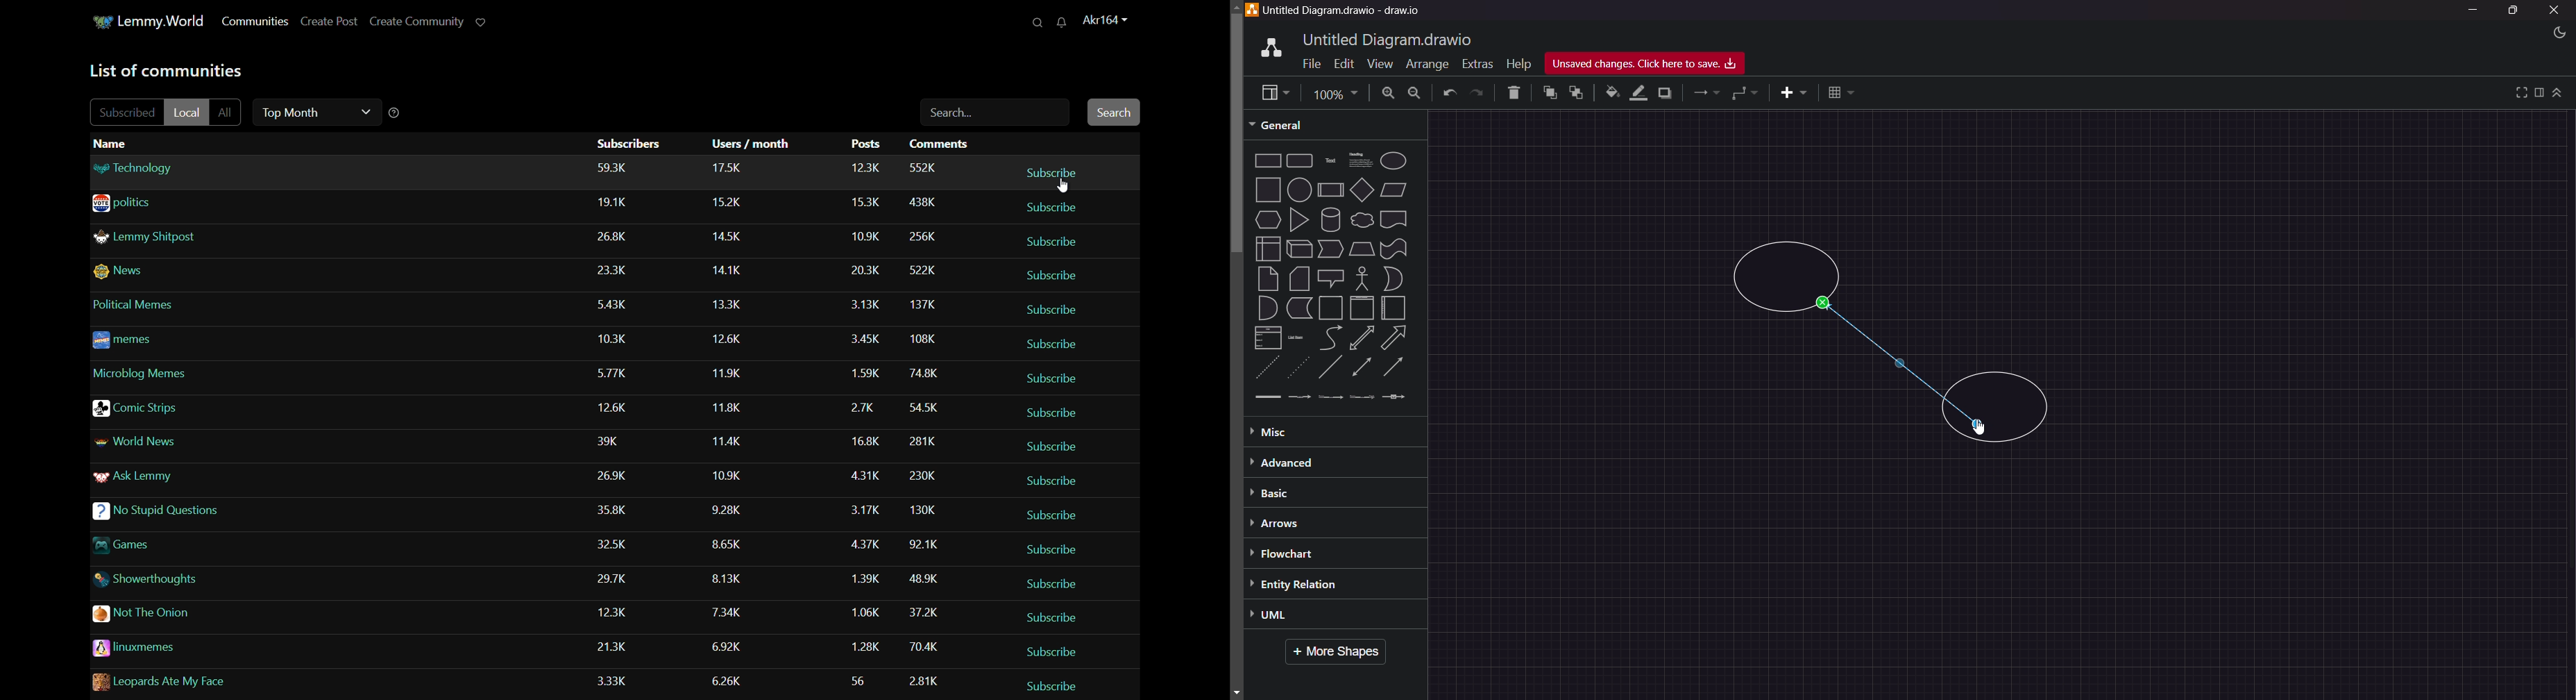 Image resolution: width=2576 pixels, height=700 pixels. What do you see at coordinates (209, 408) in the screenshot?
I see `communities name` at bounding box center [209, 408].